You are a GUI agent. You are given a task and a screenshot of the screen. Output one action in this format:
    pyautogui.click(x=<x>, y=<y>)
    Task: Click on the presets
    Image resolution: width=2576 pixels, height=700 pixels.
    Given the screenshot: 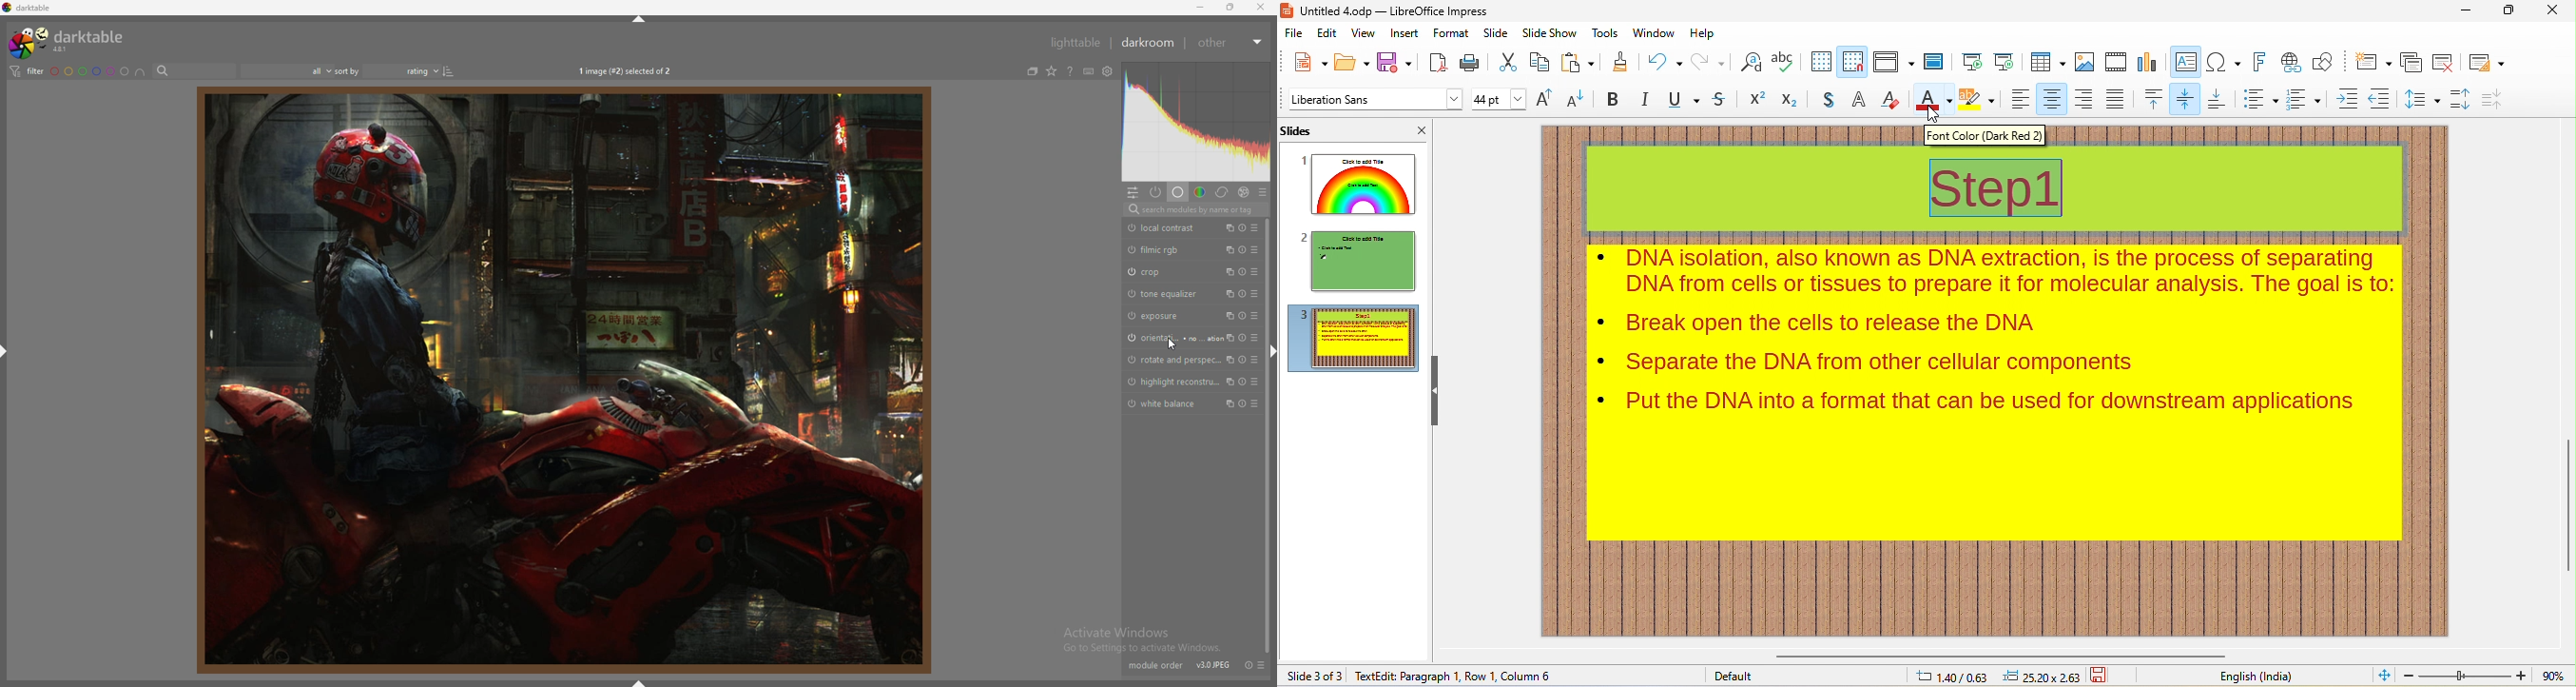 What is the action you would take?
    pyautogui.click(x=1255, y=403)
    